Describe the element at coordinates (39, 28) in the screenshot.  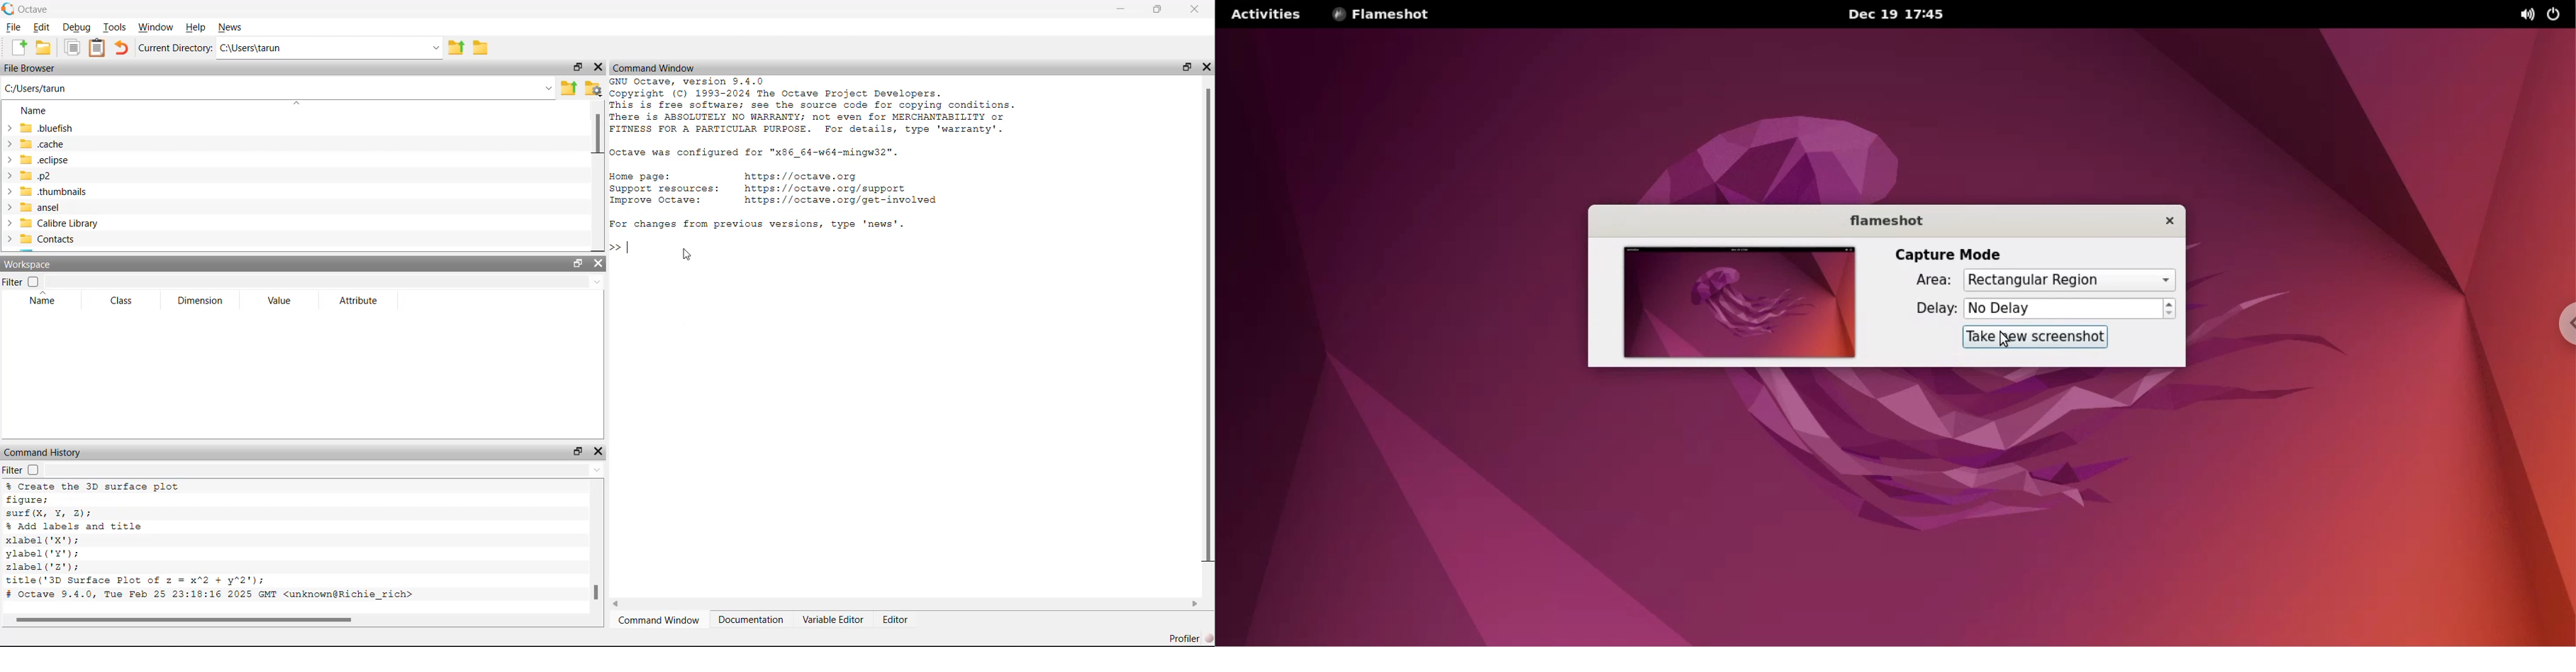
I see `Edit` at that location.